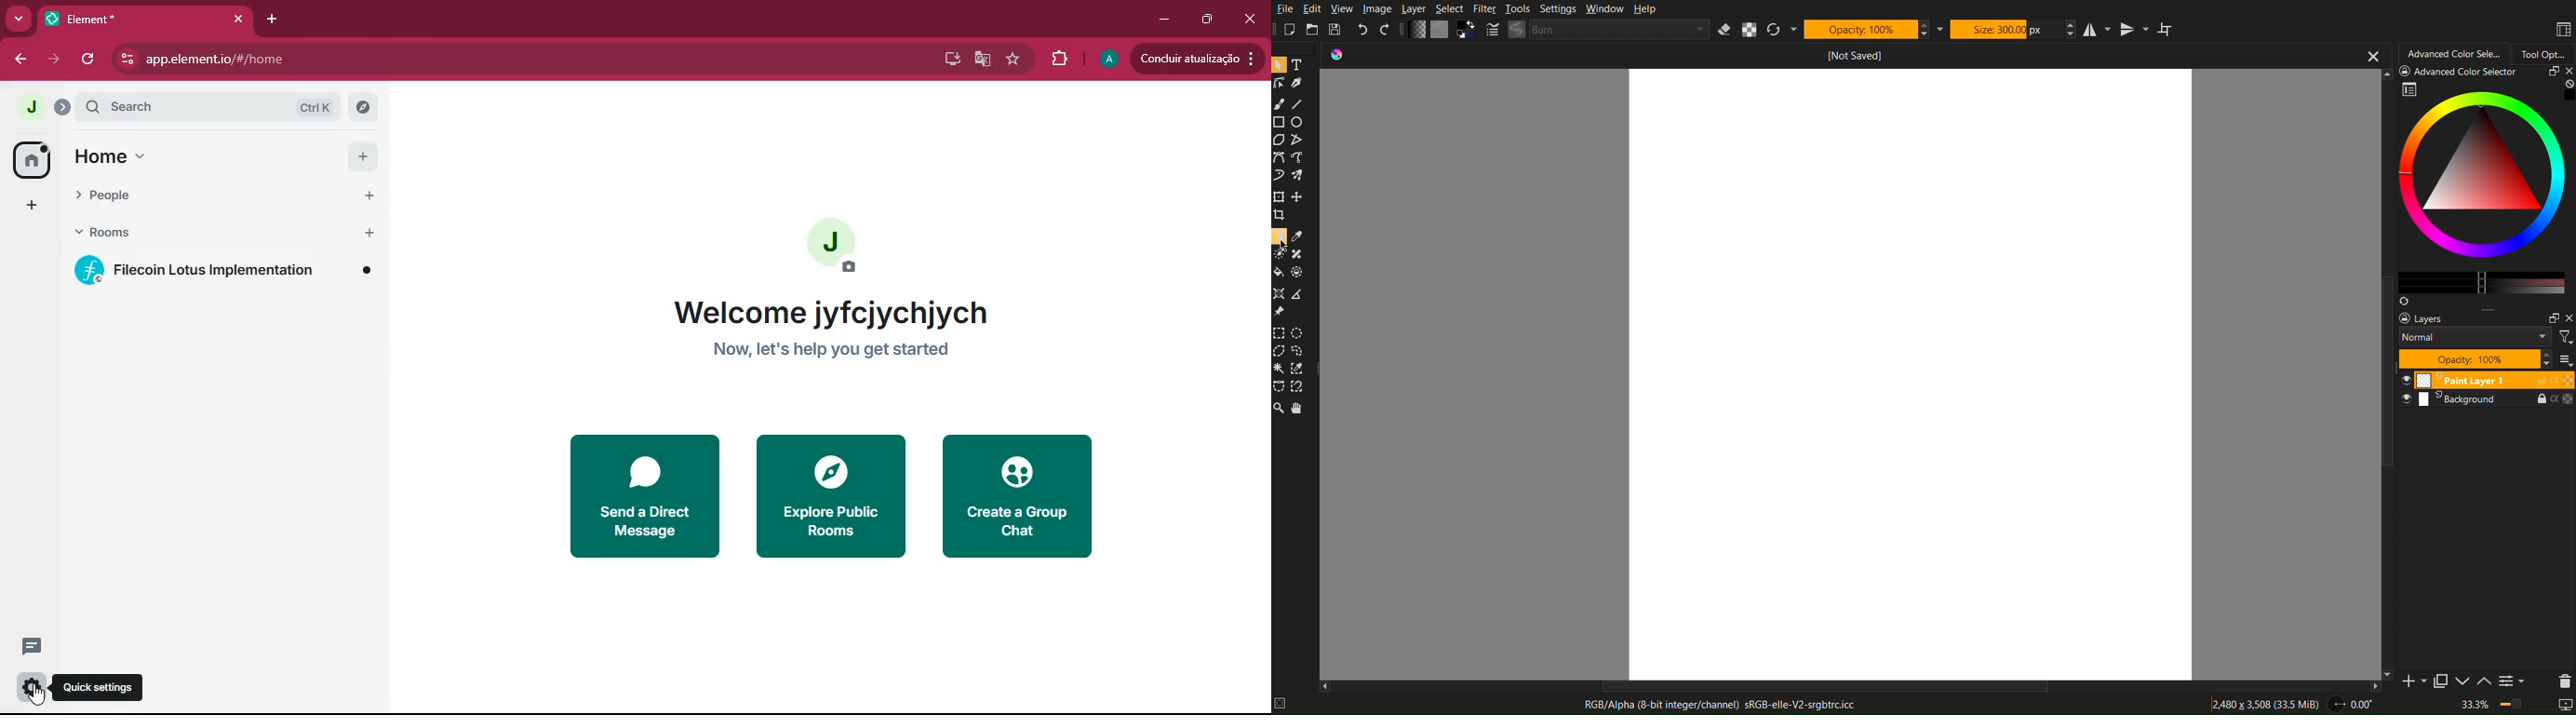 This screenshot has width=2576, height=728. What do you see at coordinates (28, 646) in the screenshot?
I see `comments` at bounding box center [28, 646].